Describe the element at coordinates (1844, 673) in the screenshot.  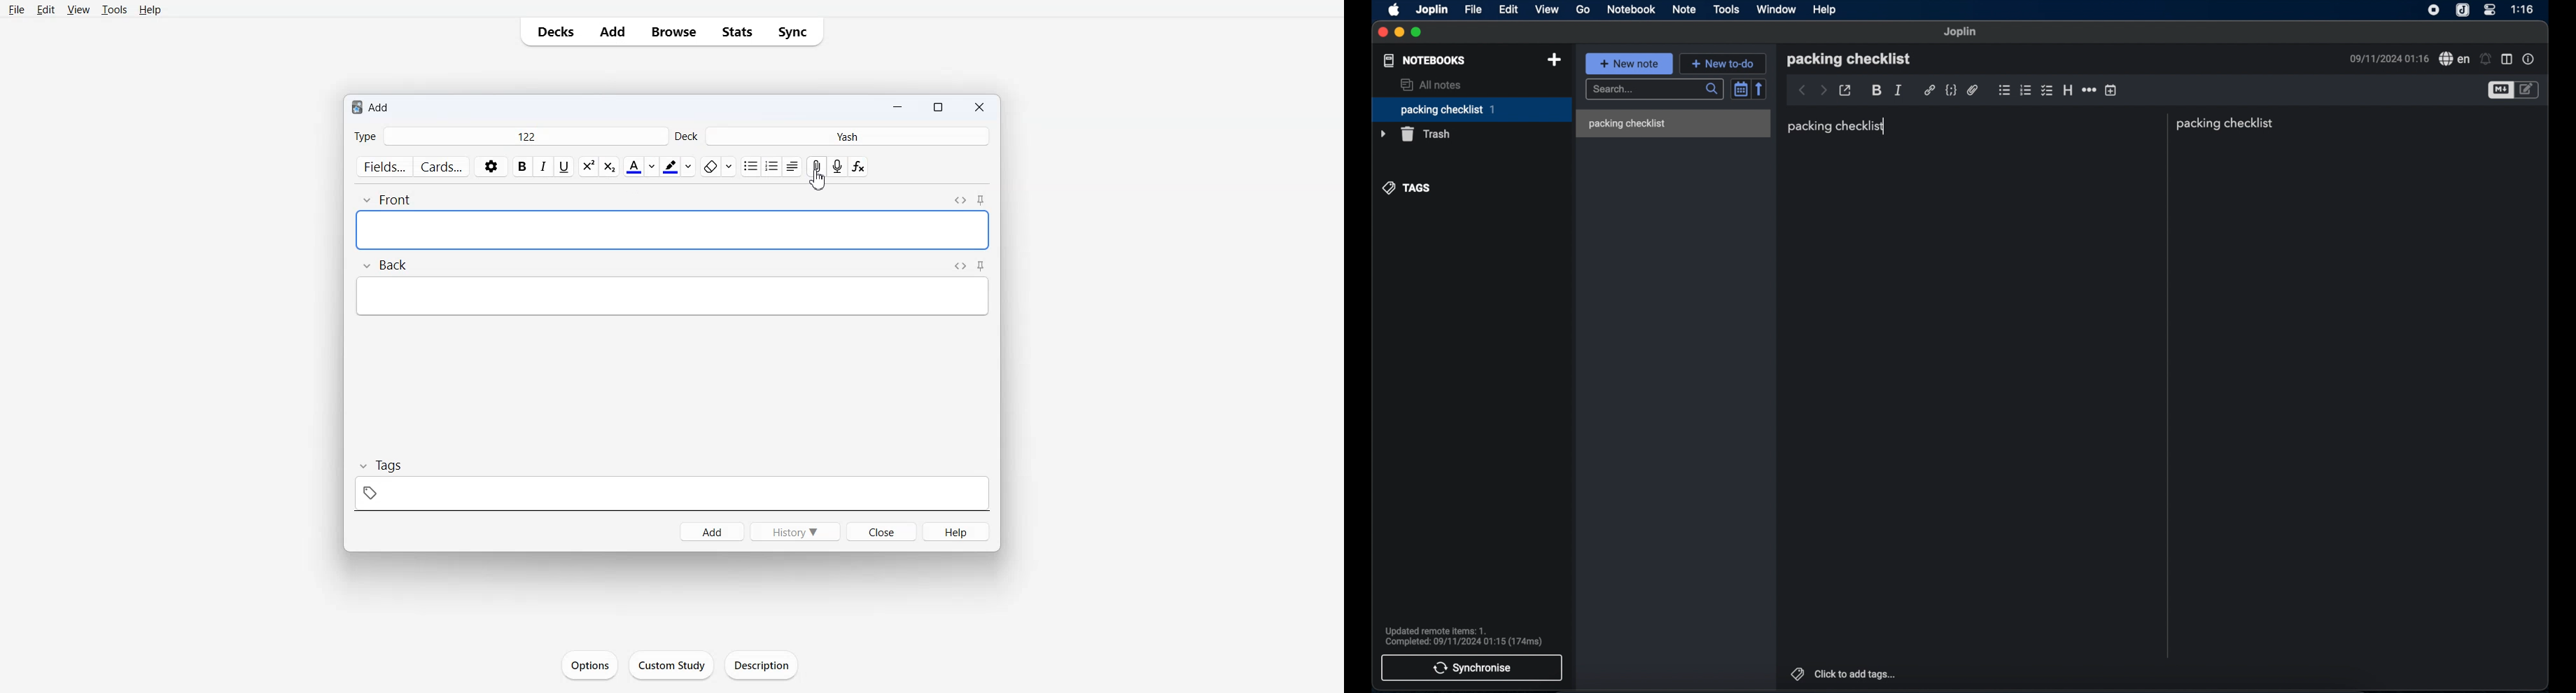
I see `click to add tags` at that location.